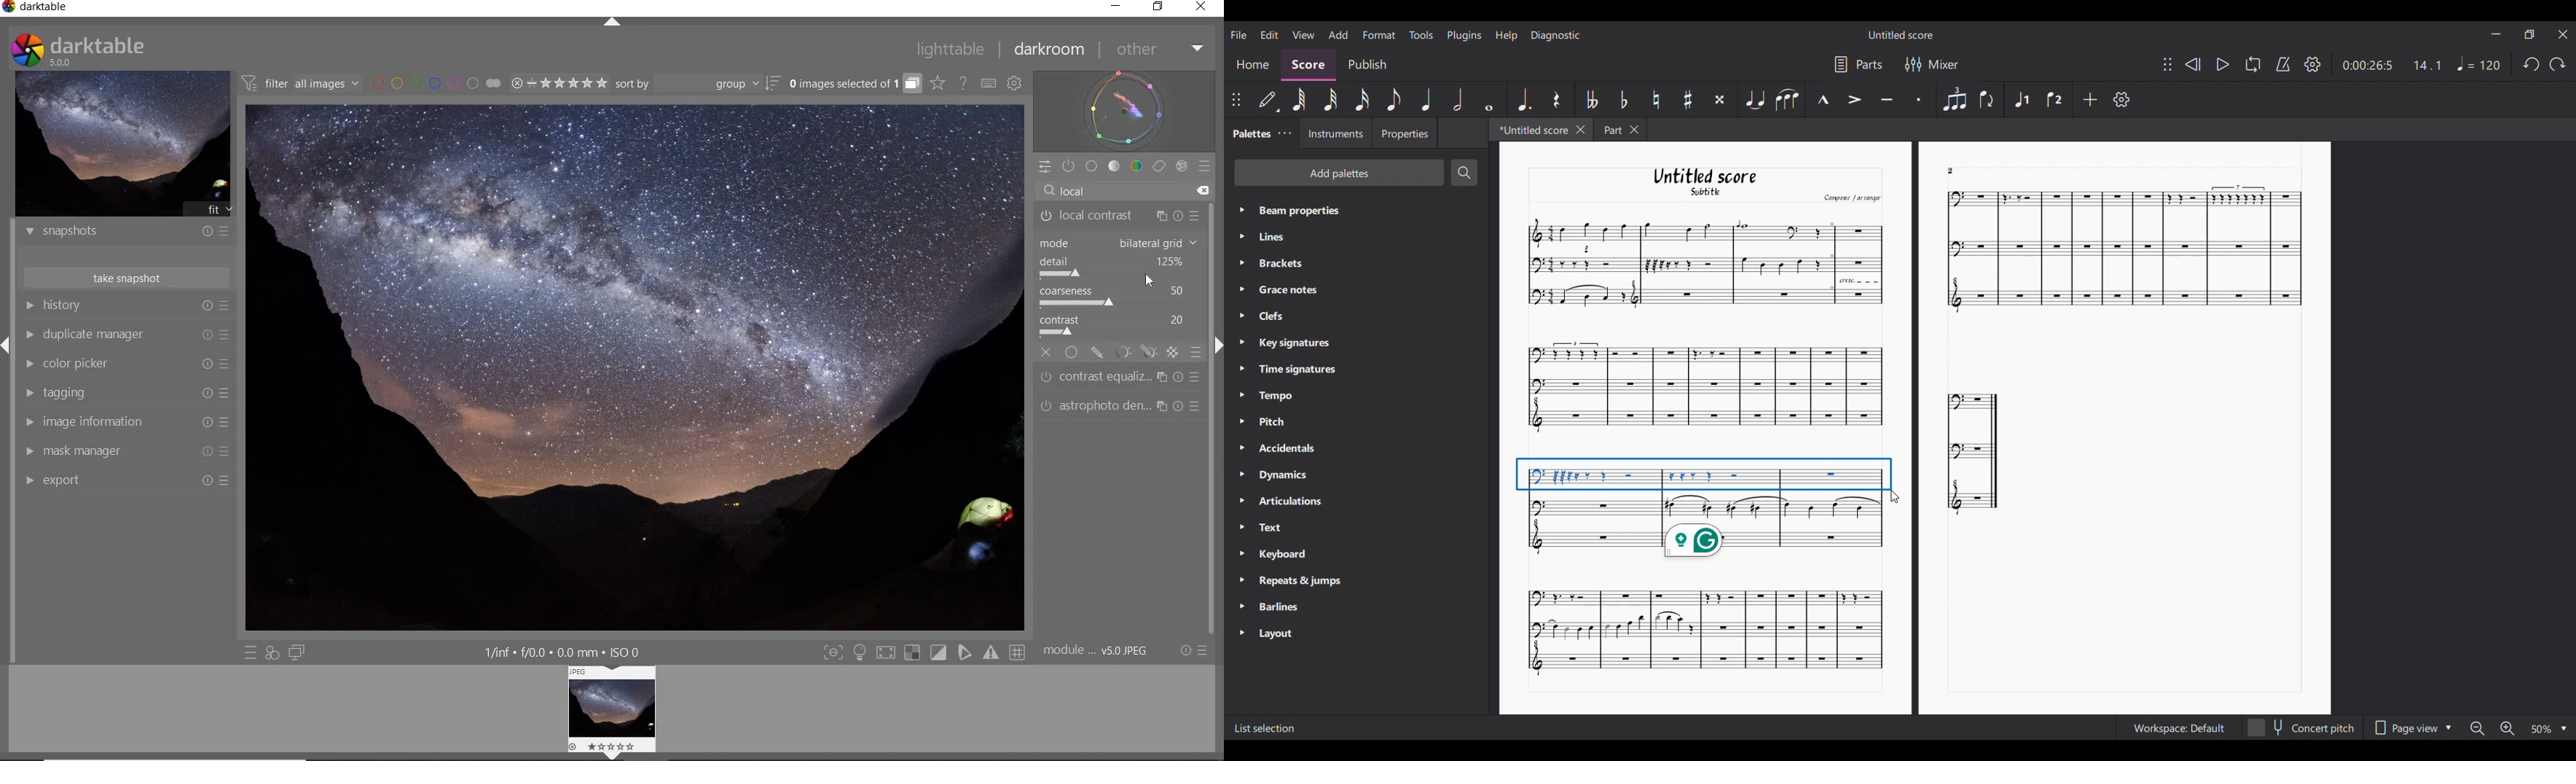 This screenshot has height=784, width=2576. I want to click on Toggle flat, so click(1623, 99).